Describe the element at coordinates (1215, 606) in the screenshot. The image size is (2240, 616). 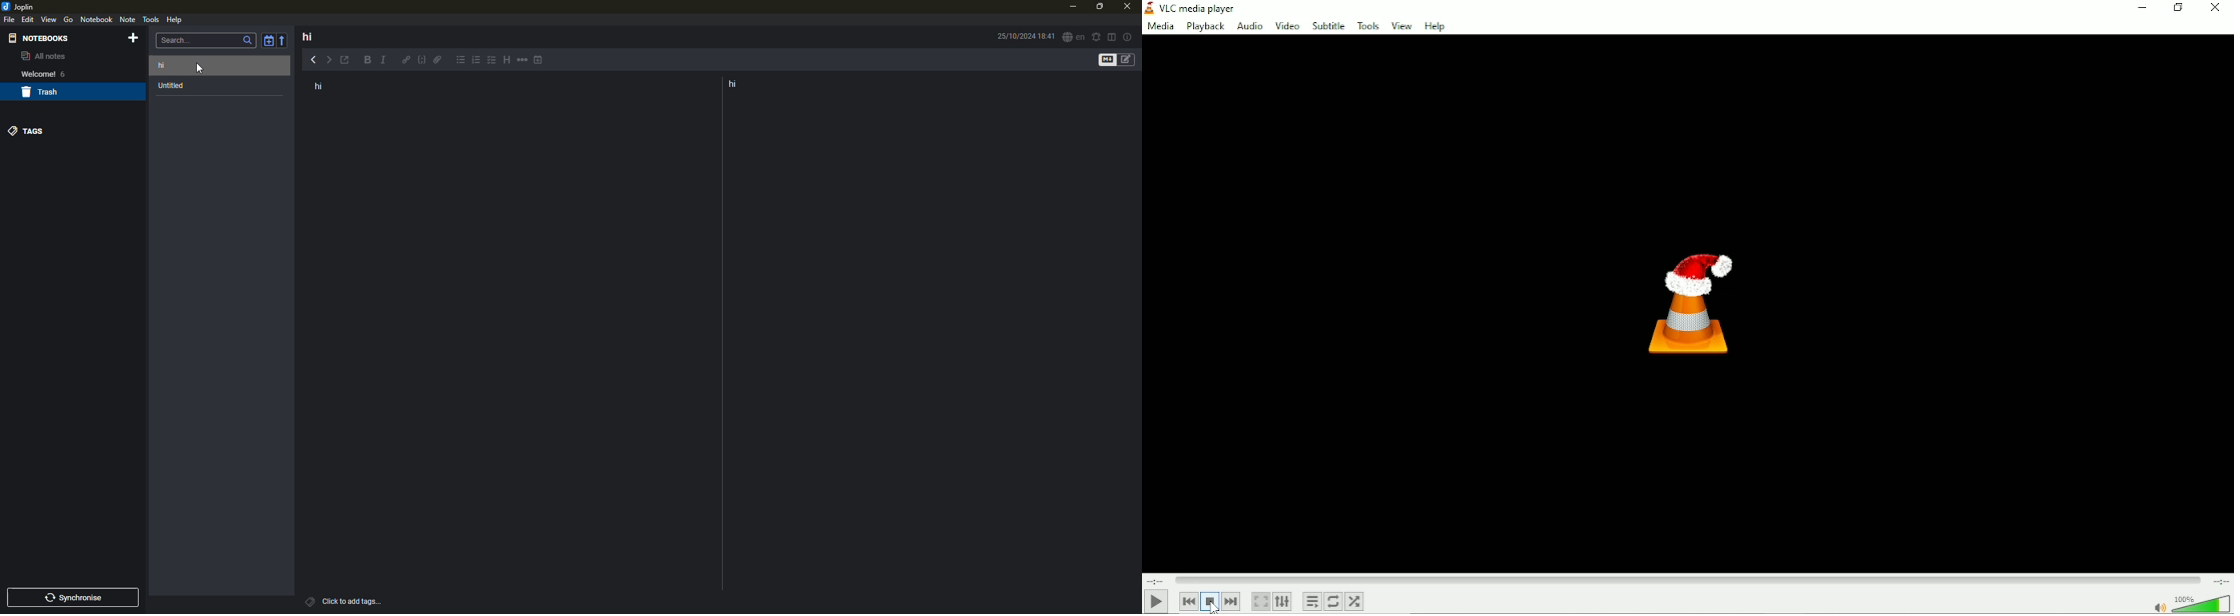
I see `Cursor` at that location.